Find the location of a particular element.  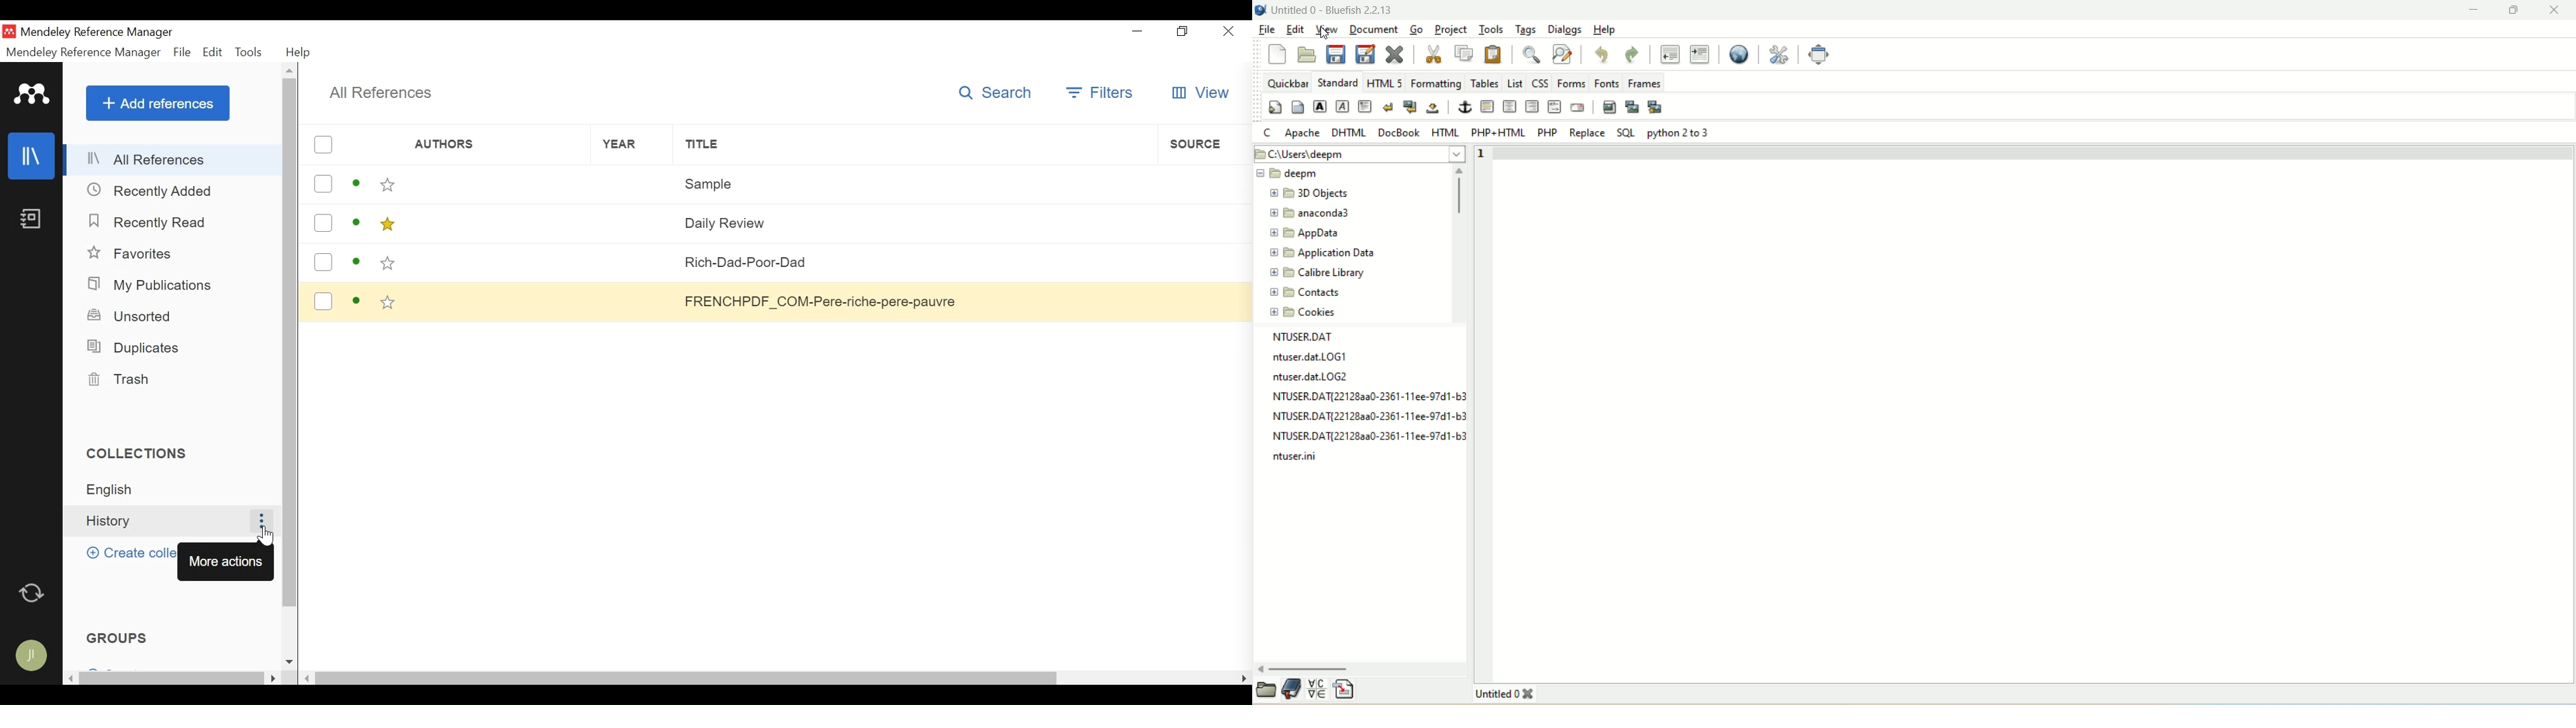

horizontal rule is located at coordinates (1488, 107).